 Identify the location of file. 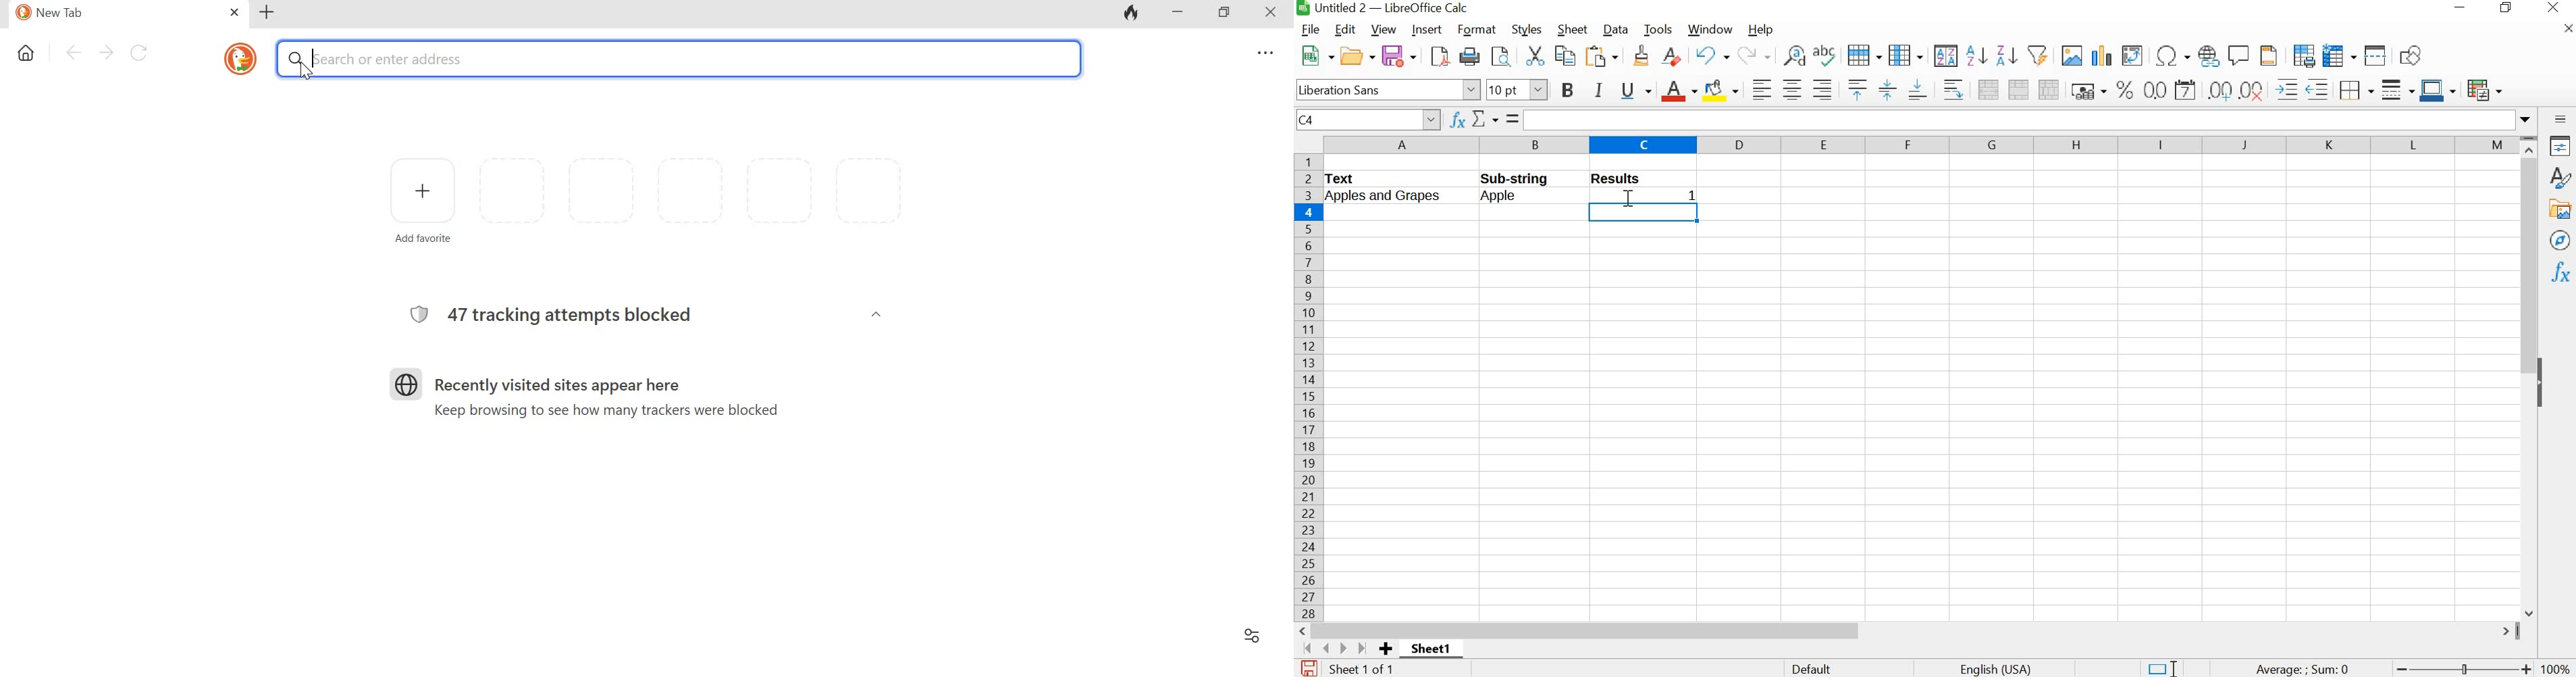
(1308, 29).